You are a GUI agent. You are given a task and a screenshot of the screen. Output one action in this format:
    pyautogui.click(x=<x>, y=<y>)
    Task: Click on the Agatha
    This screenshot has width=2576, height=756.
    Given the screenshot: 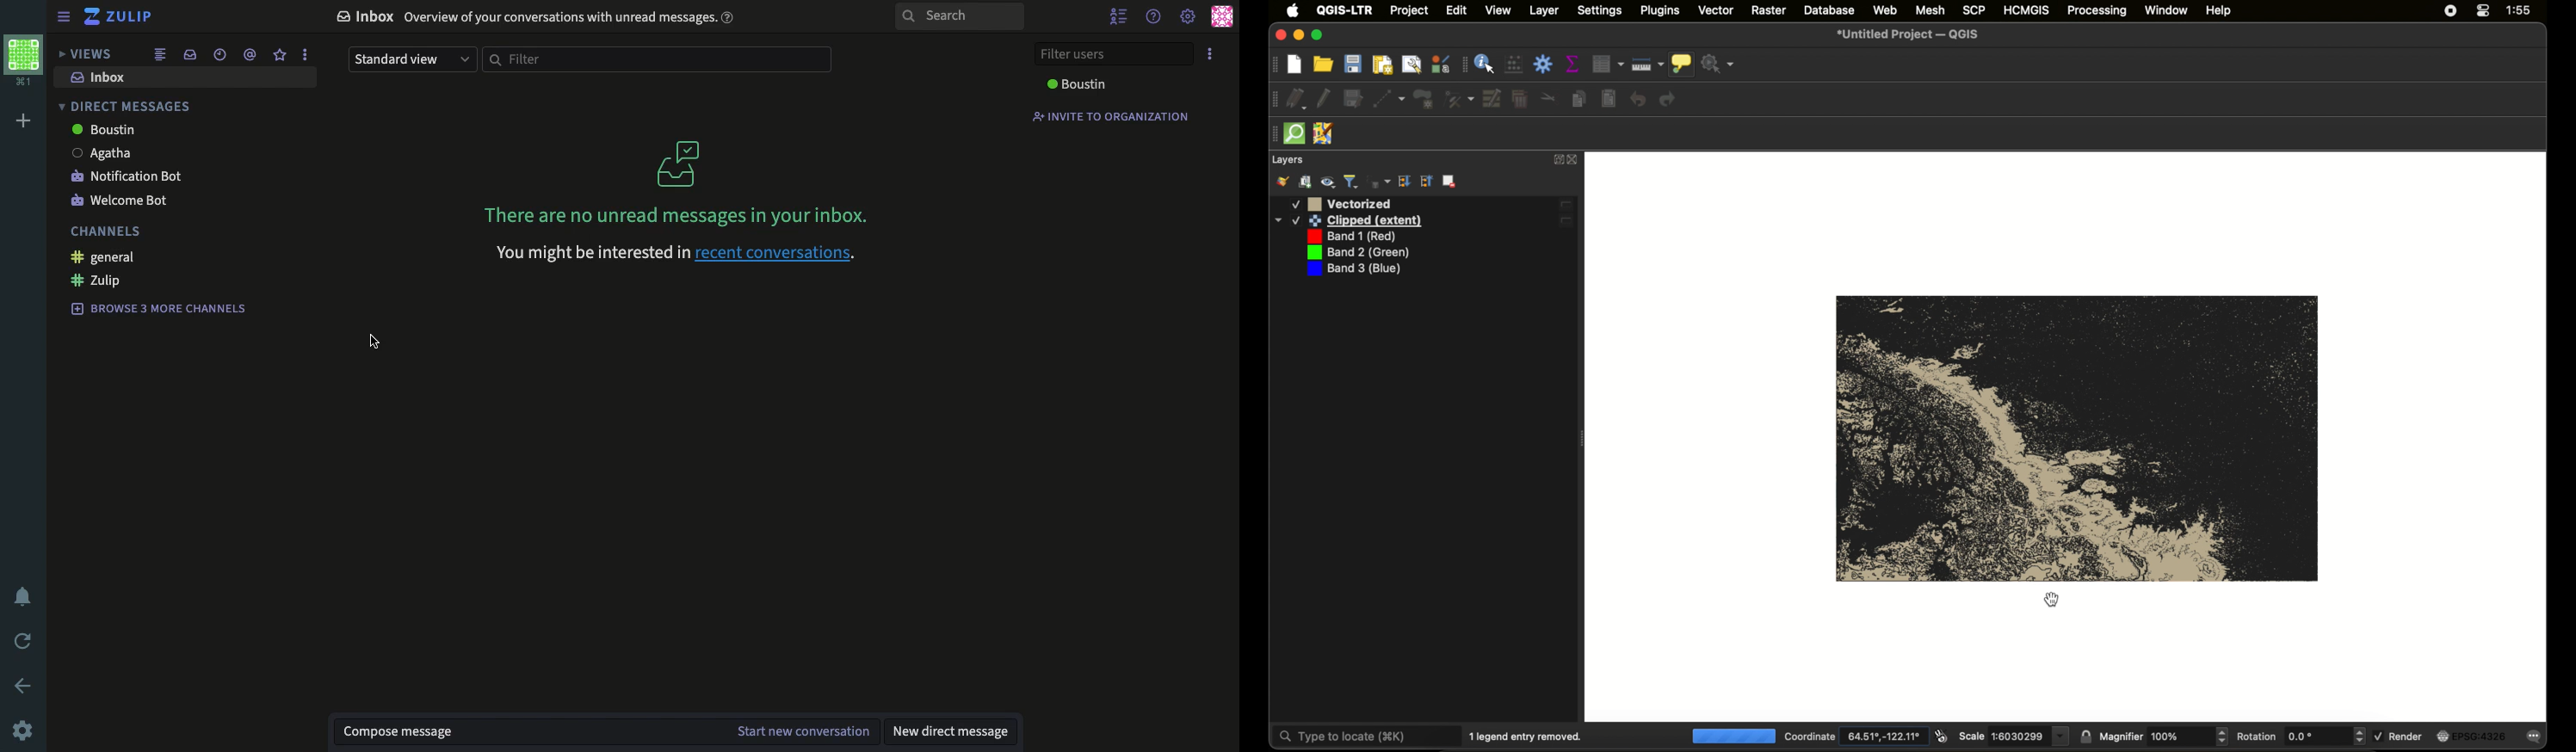 What is the action you would take?
    pyautogui.click(x=101, y=153)
    